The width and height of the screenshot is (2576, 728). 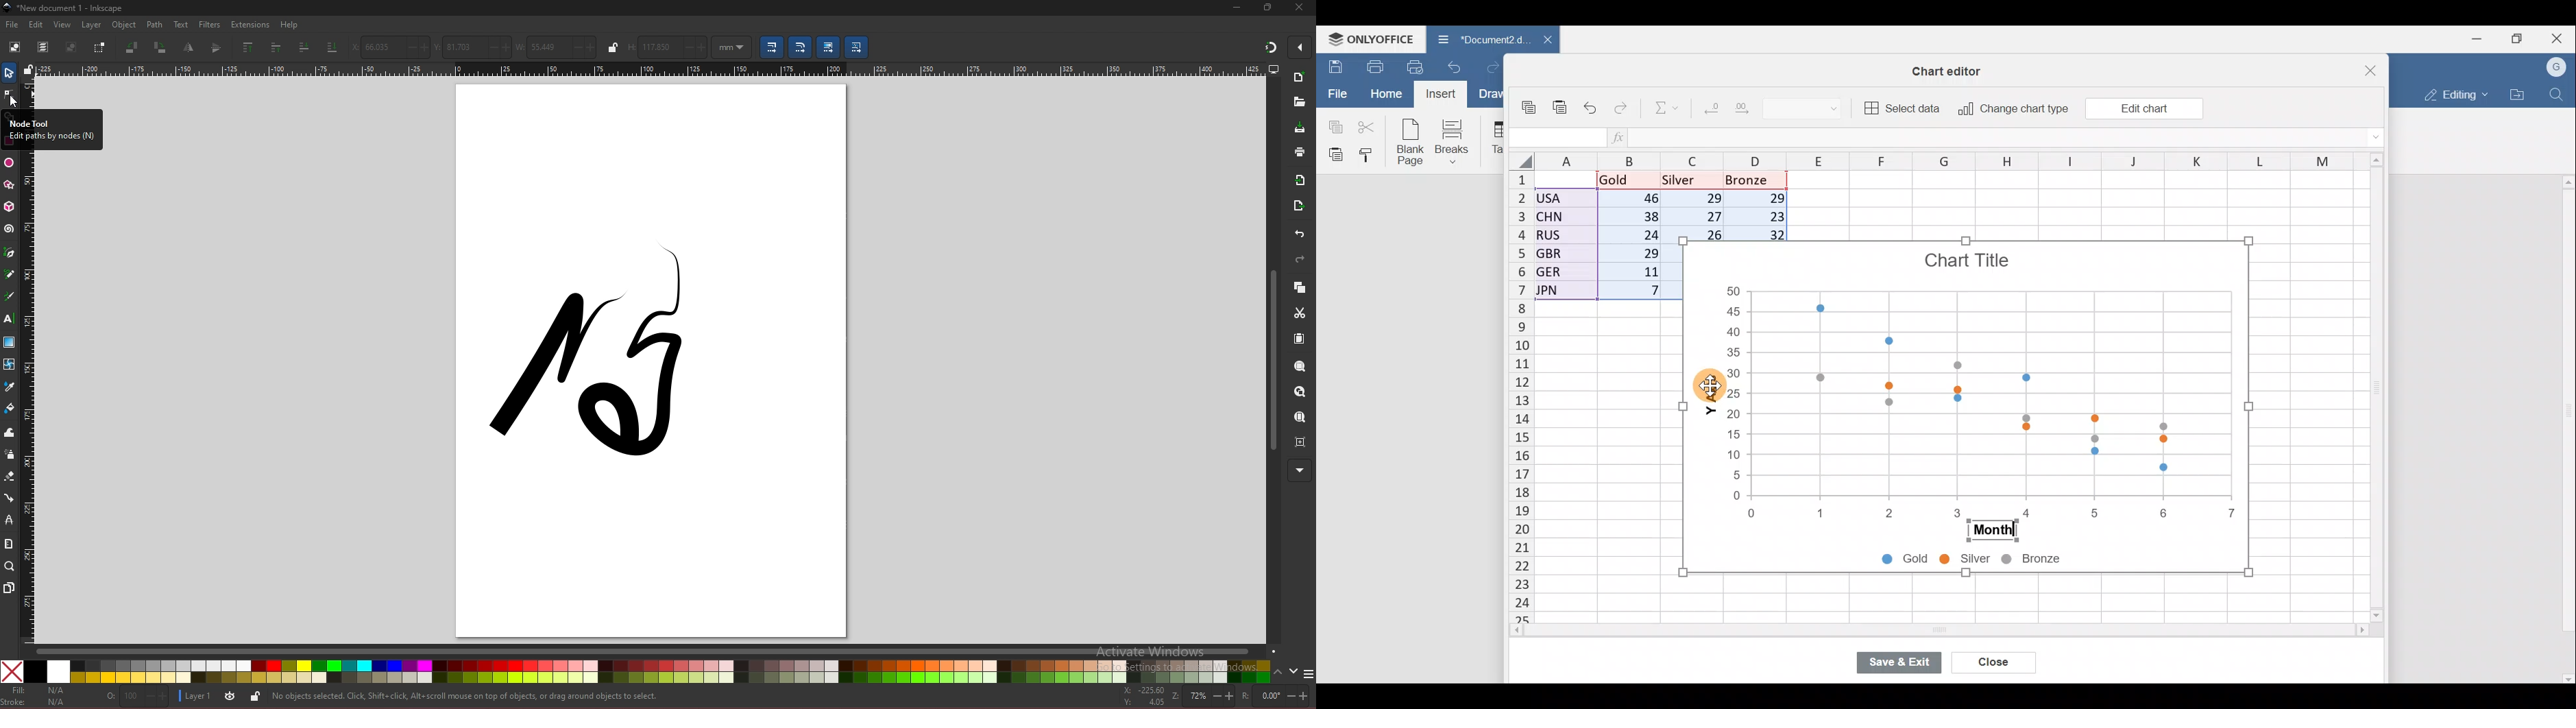 What do you see at coordinates (2013, 109) in the screenshot?
I see `Change chart type` at bounding box center [2013, 109].